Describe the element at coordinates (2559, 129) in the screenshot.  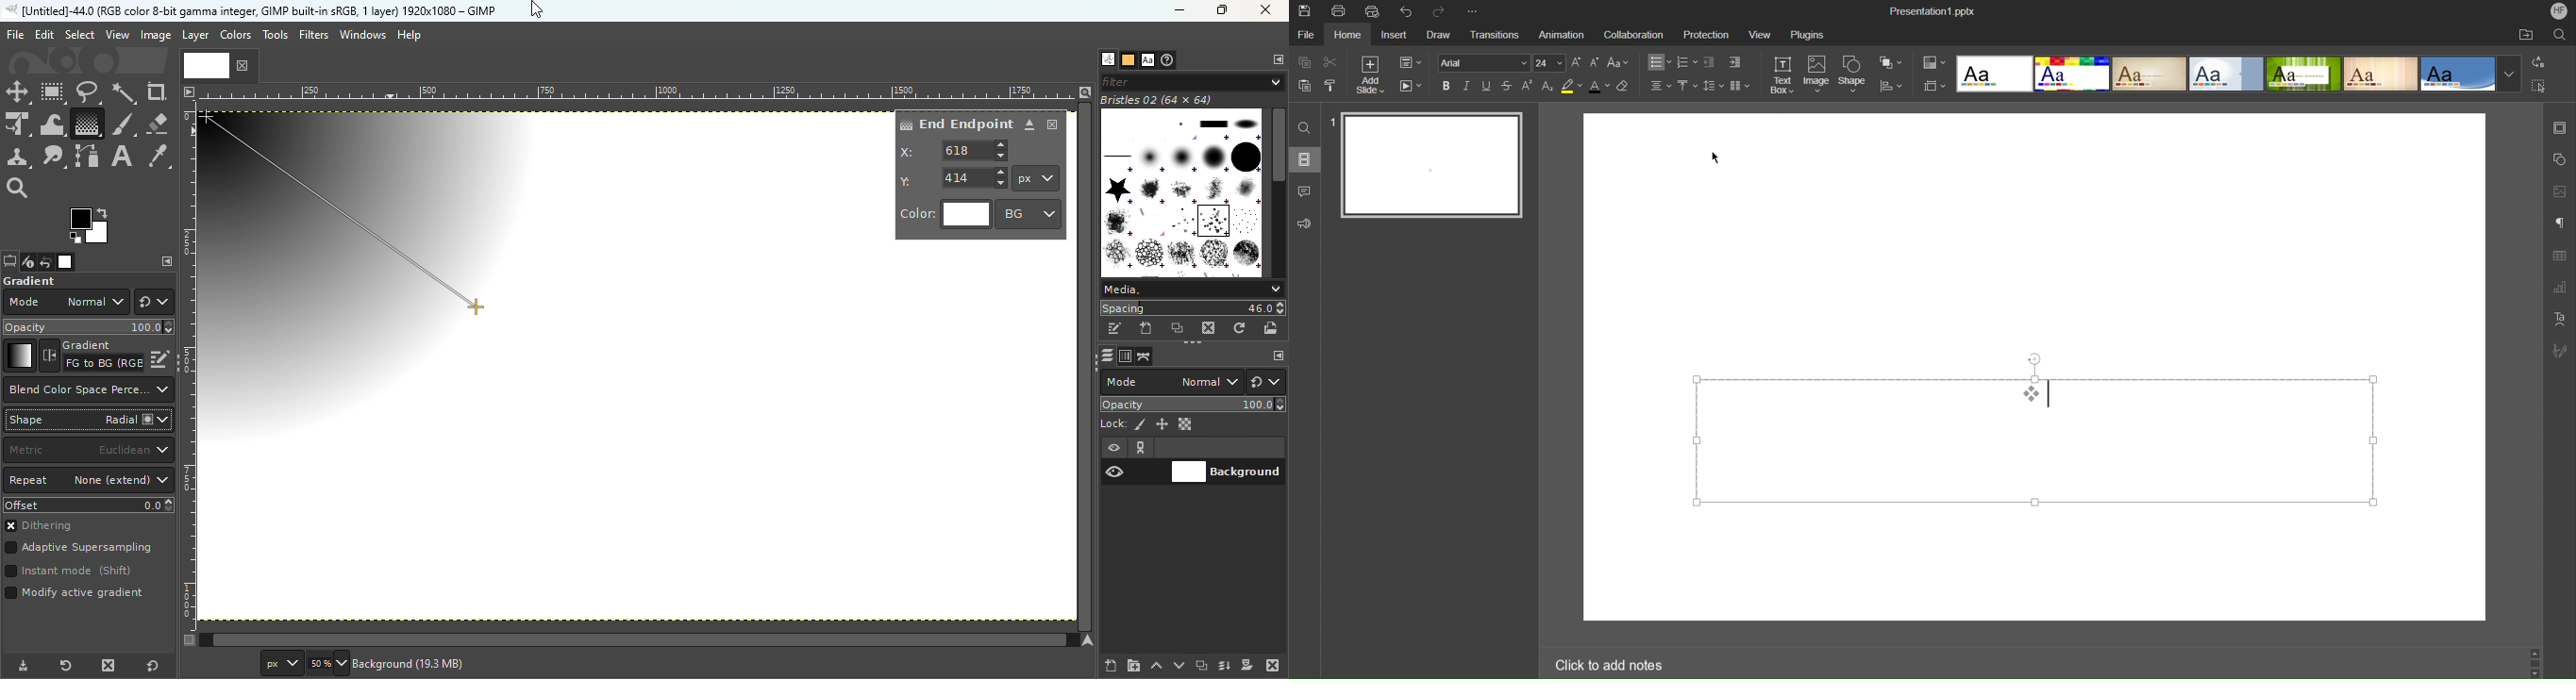
I see `Slide Settings` at that location.